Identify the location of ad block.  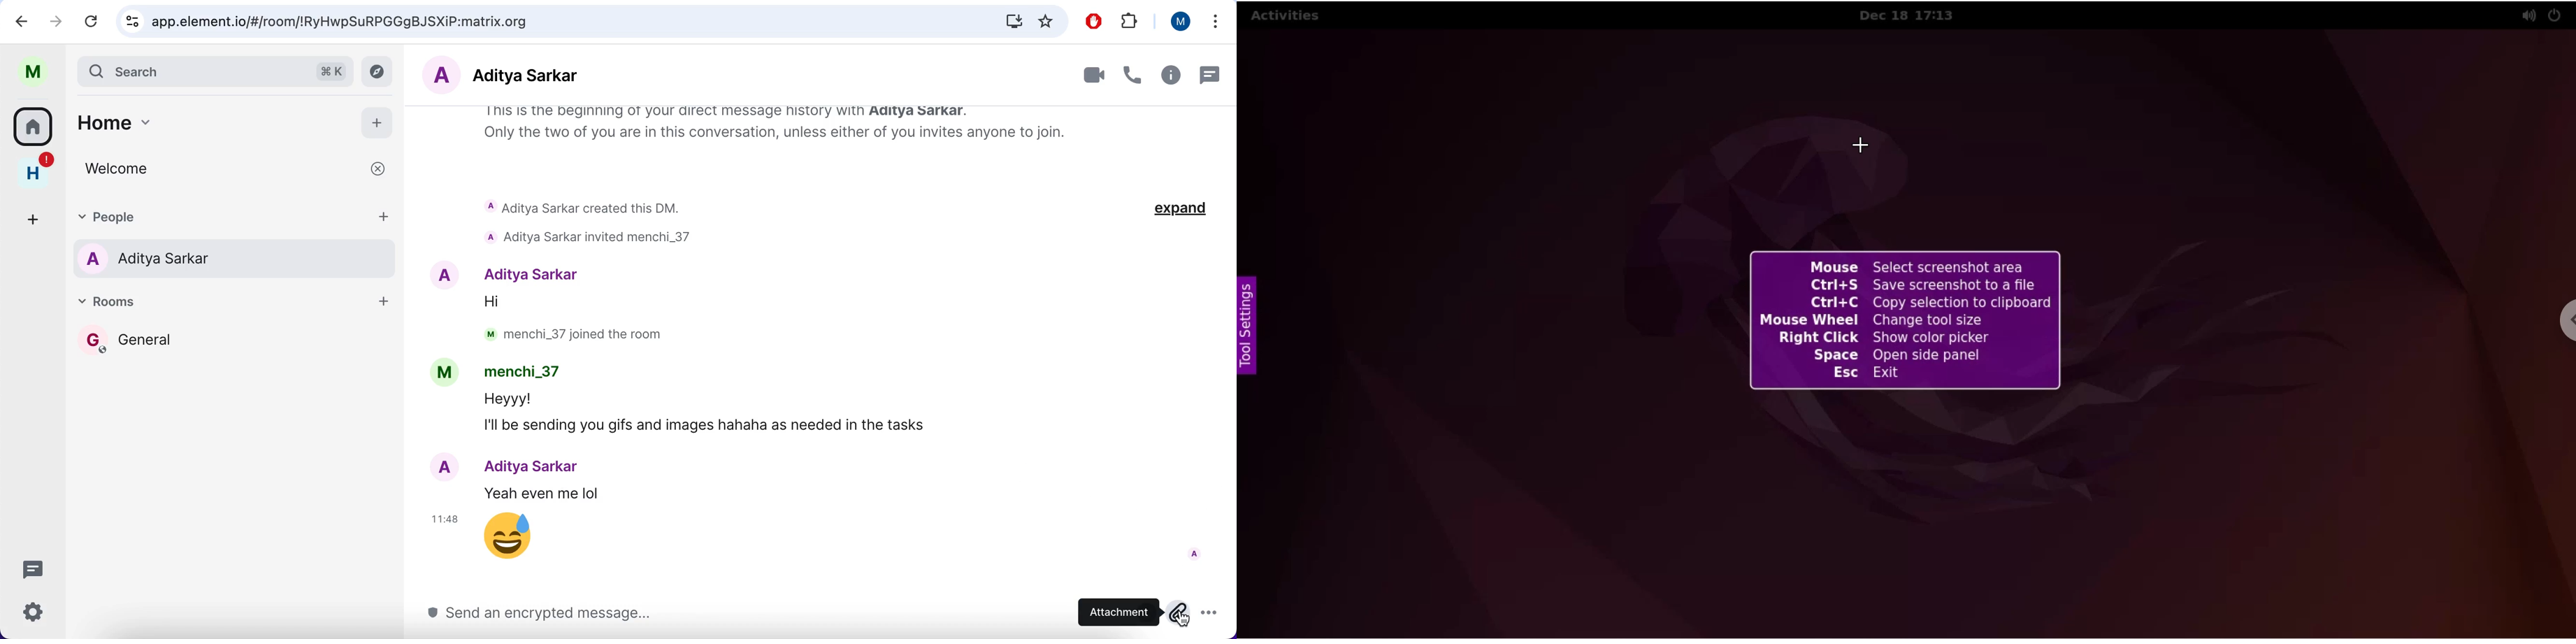
(1094, 20).